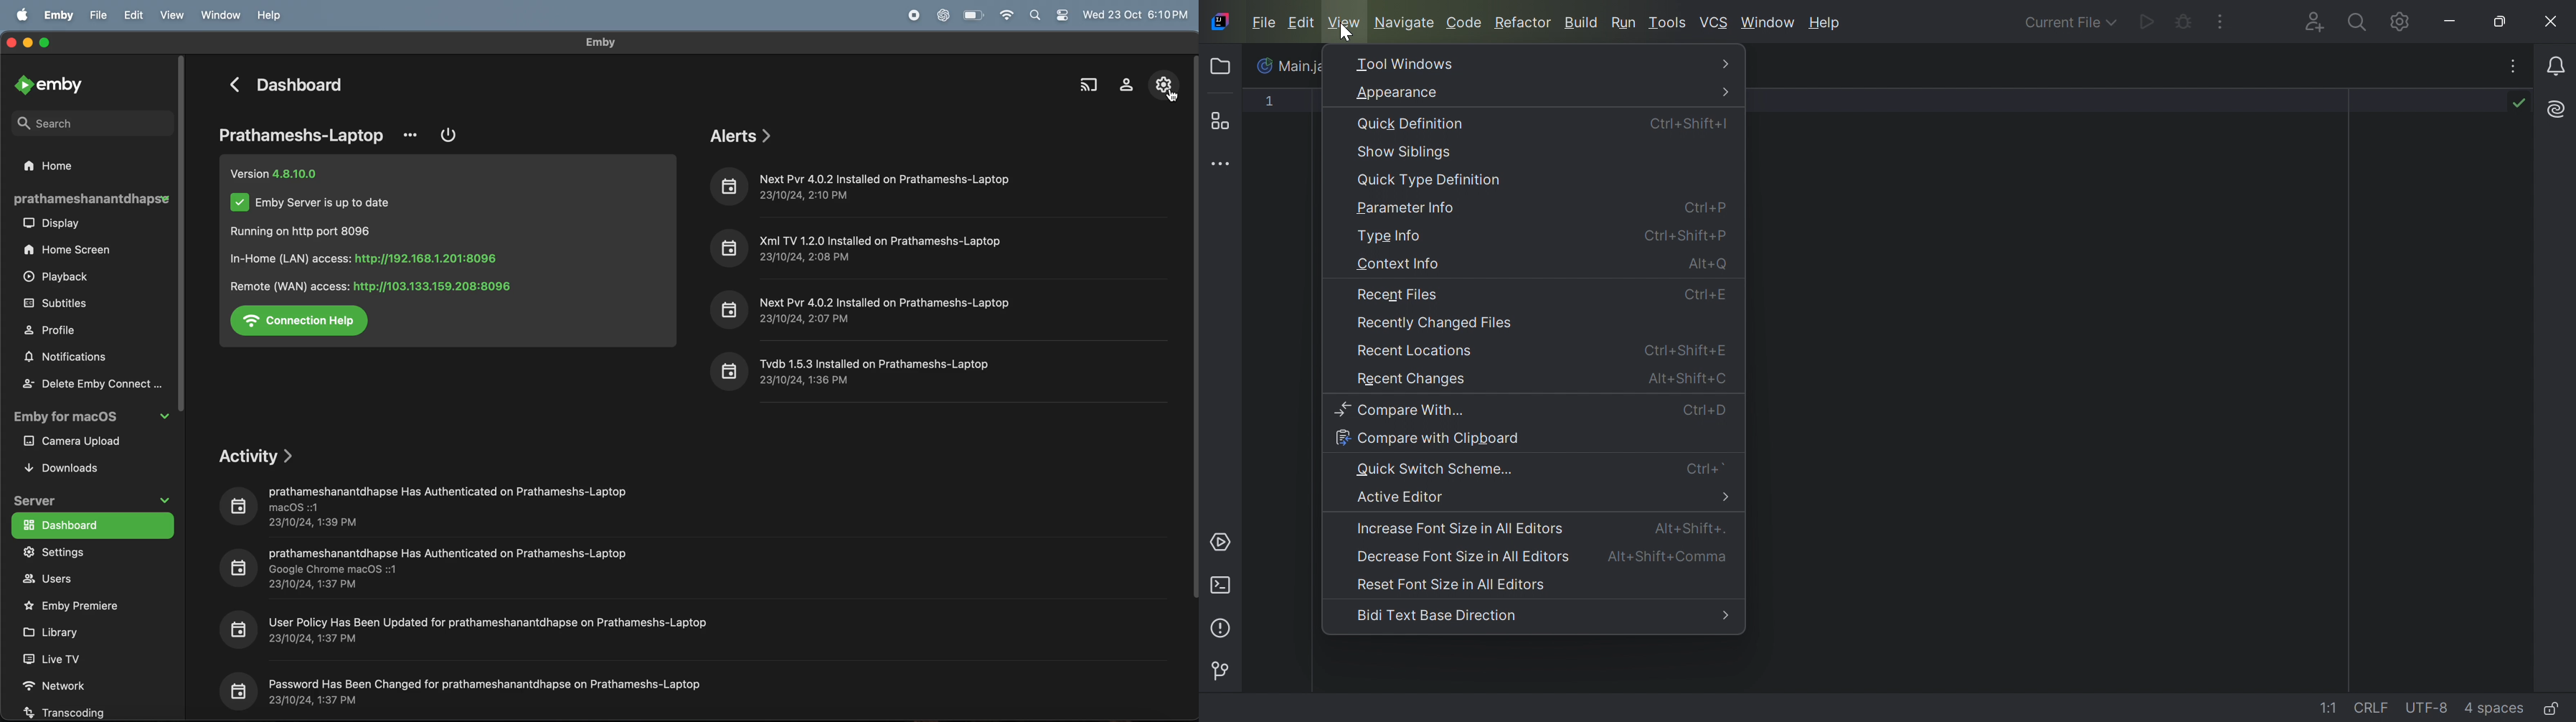 The width and height of the screenshot is (2576, 728). Describe the element at coordinates (1709, 266) in the screenshot. I see `Alt+Q` at that location.